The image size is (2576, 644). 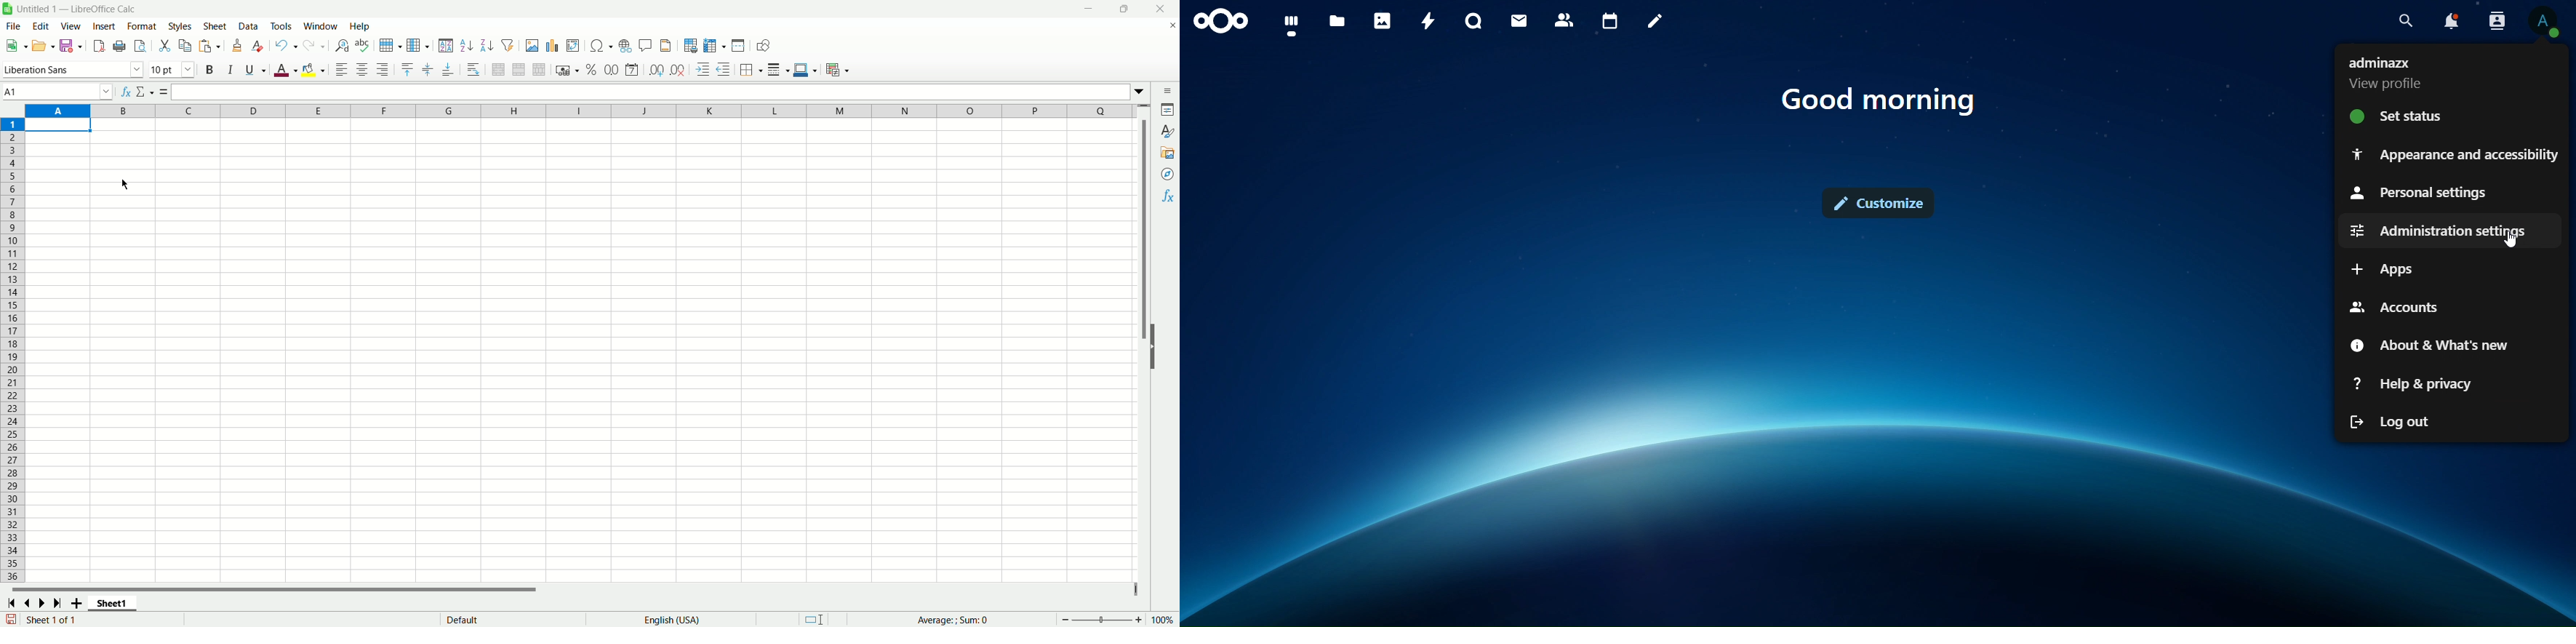 I want to click on help & privacy, so click(x=2416, y=383).